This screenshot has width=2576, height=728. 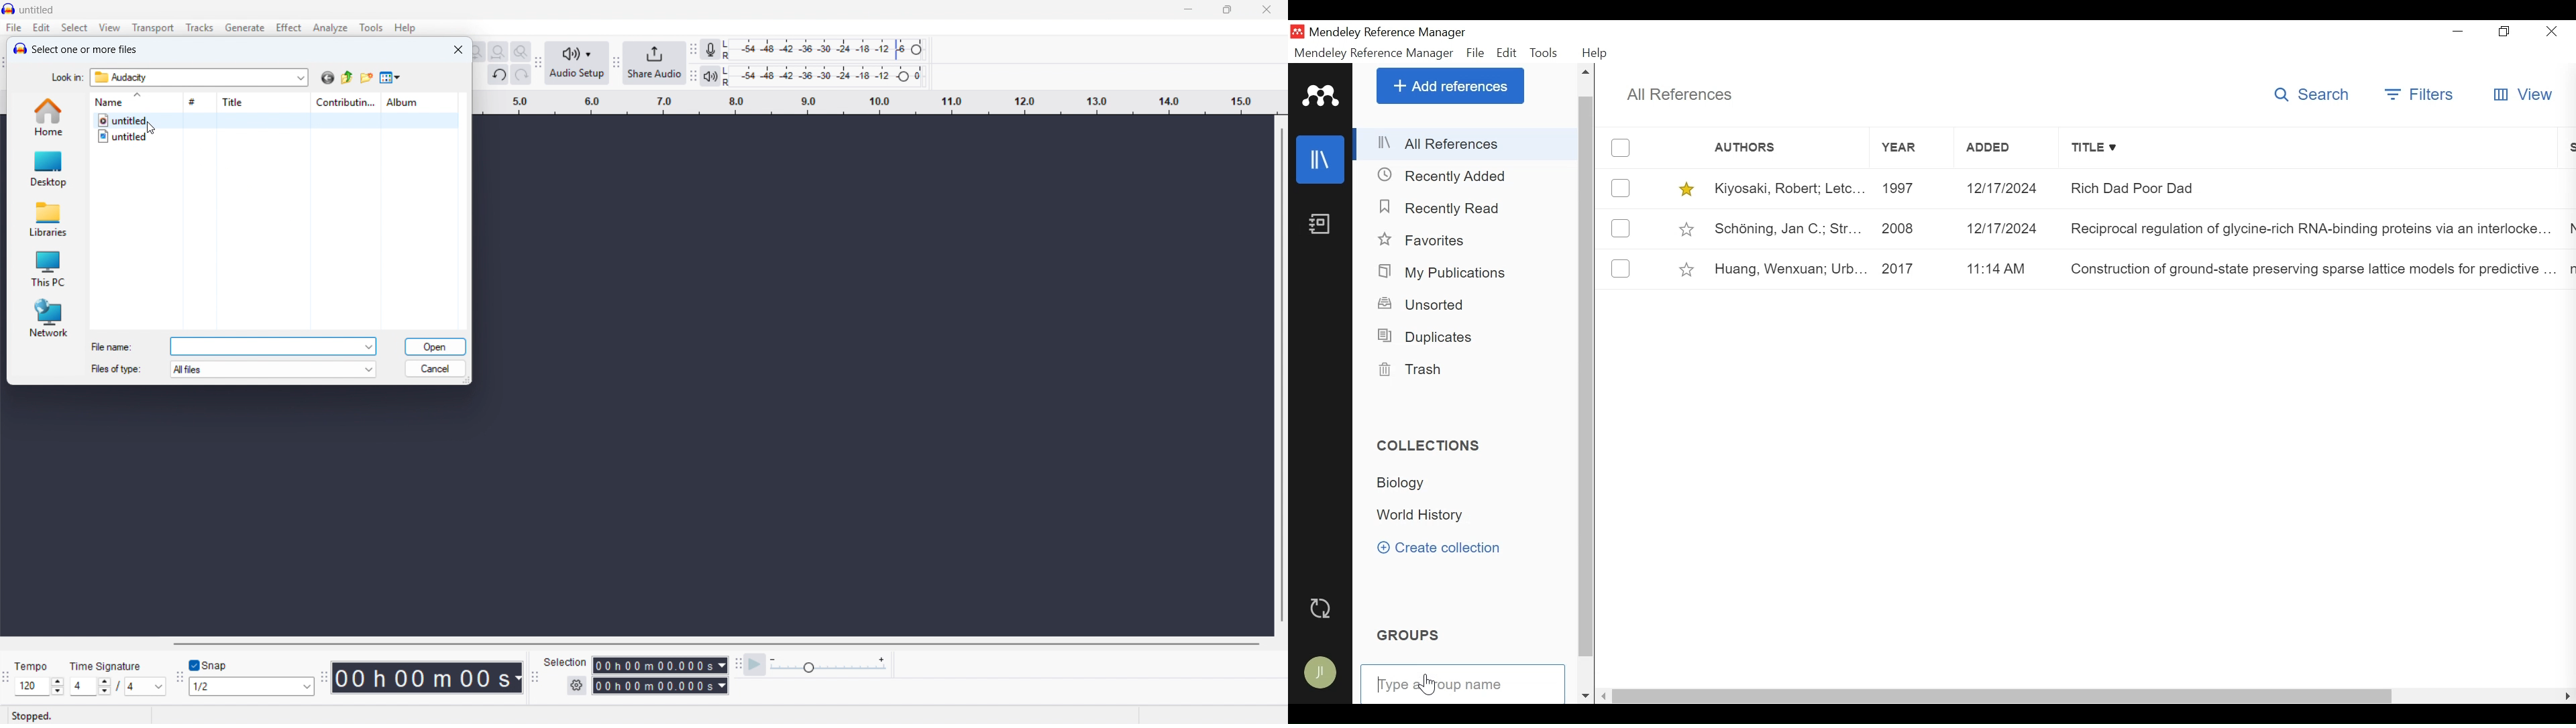 I want to click on Recently Added, so click(x=1444, y=208).